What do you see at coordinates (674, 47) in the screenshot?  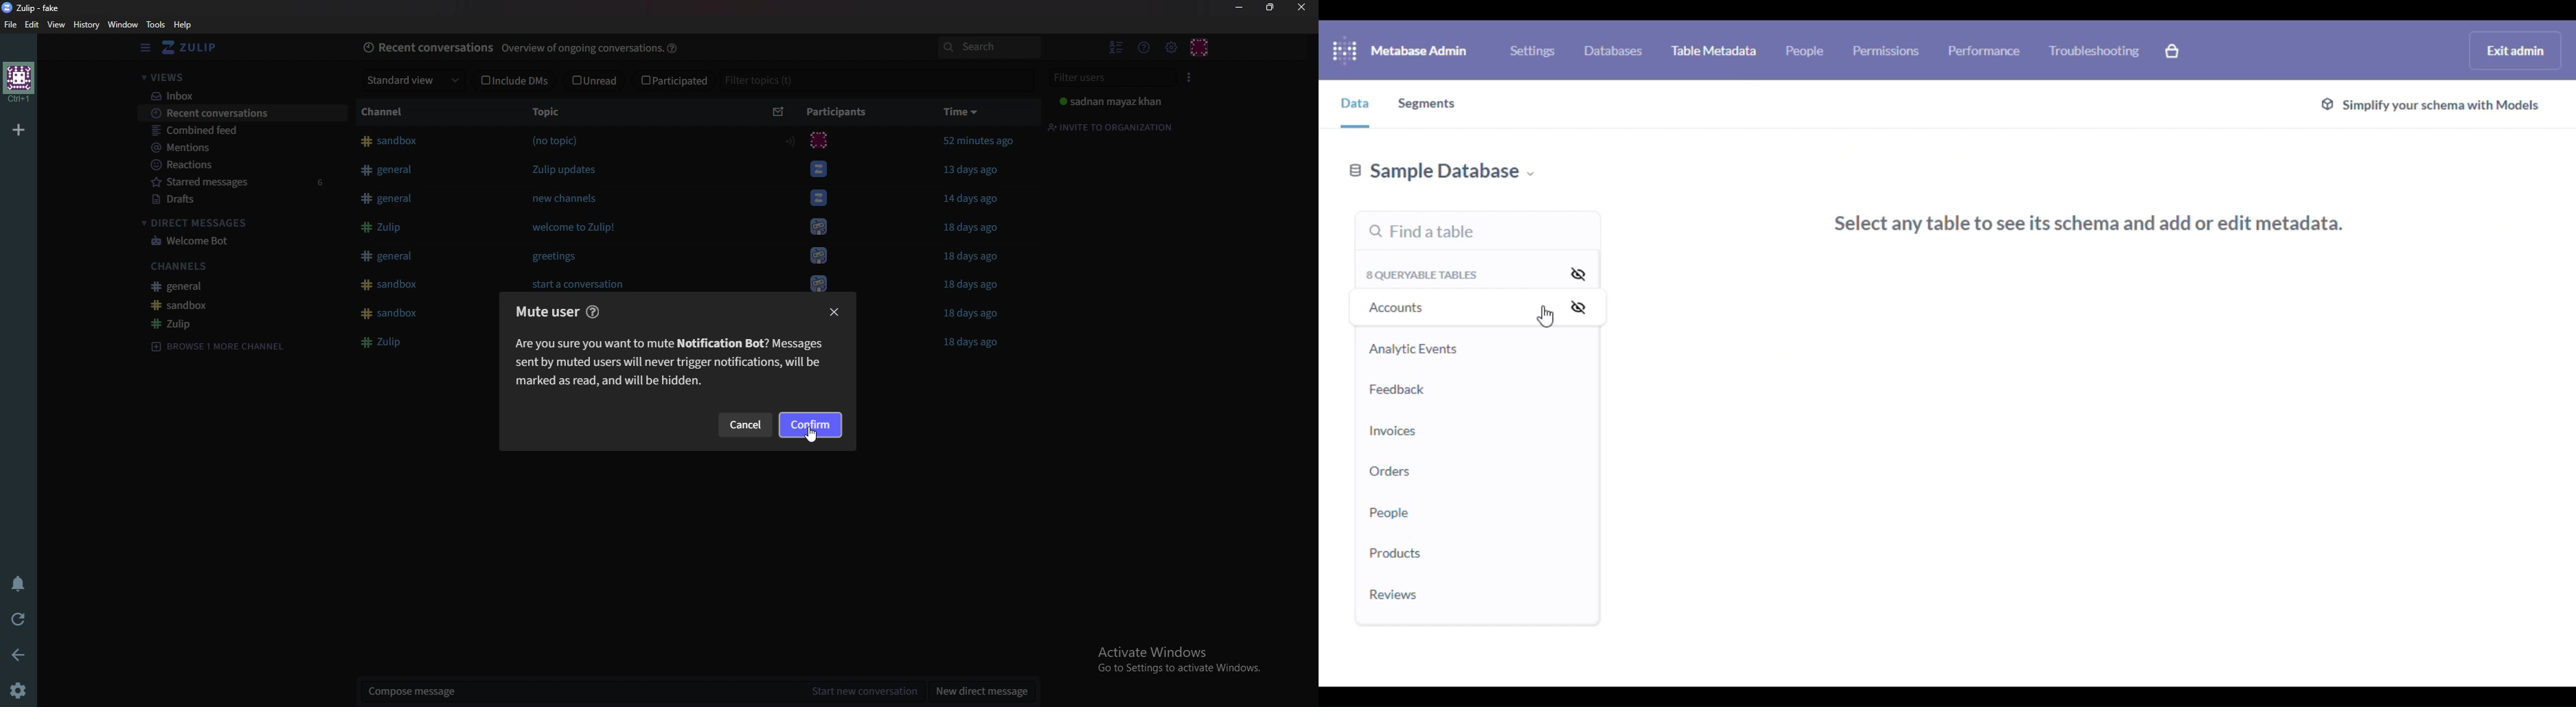 I see `help` at bounding box center [674, 47].